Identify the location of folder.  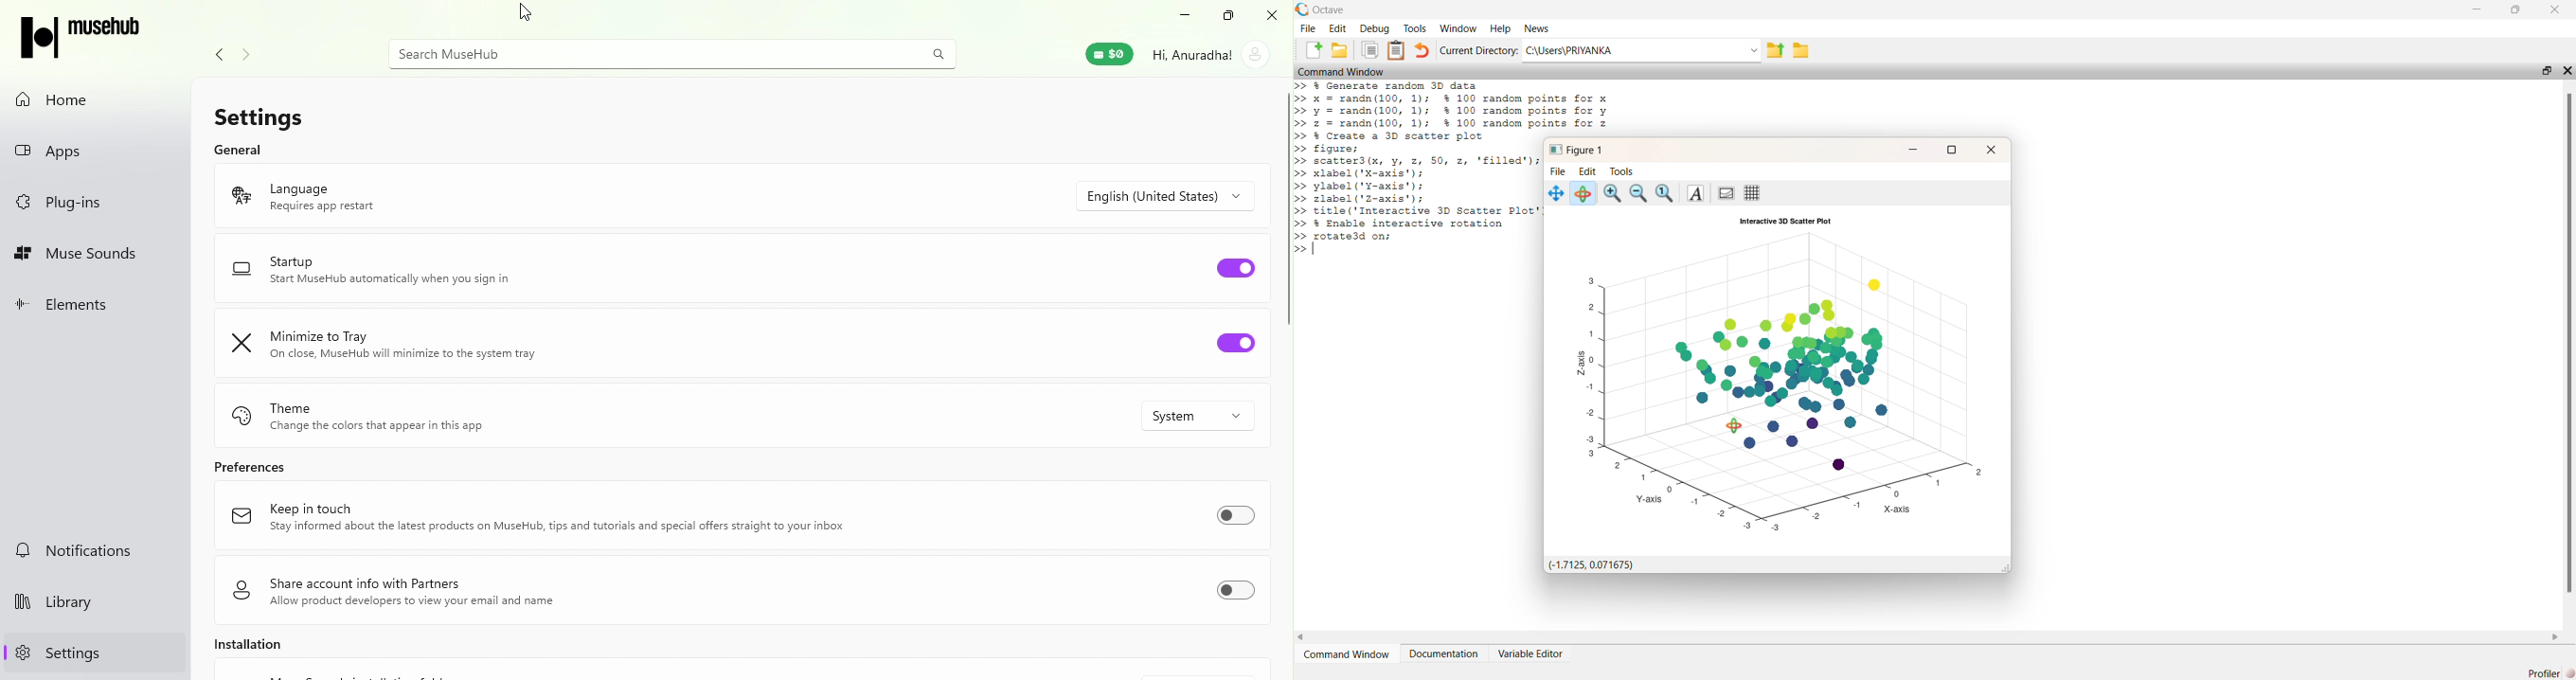
(1801, 50).